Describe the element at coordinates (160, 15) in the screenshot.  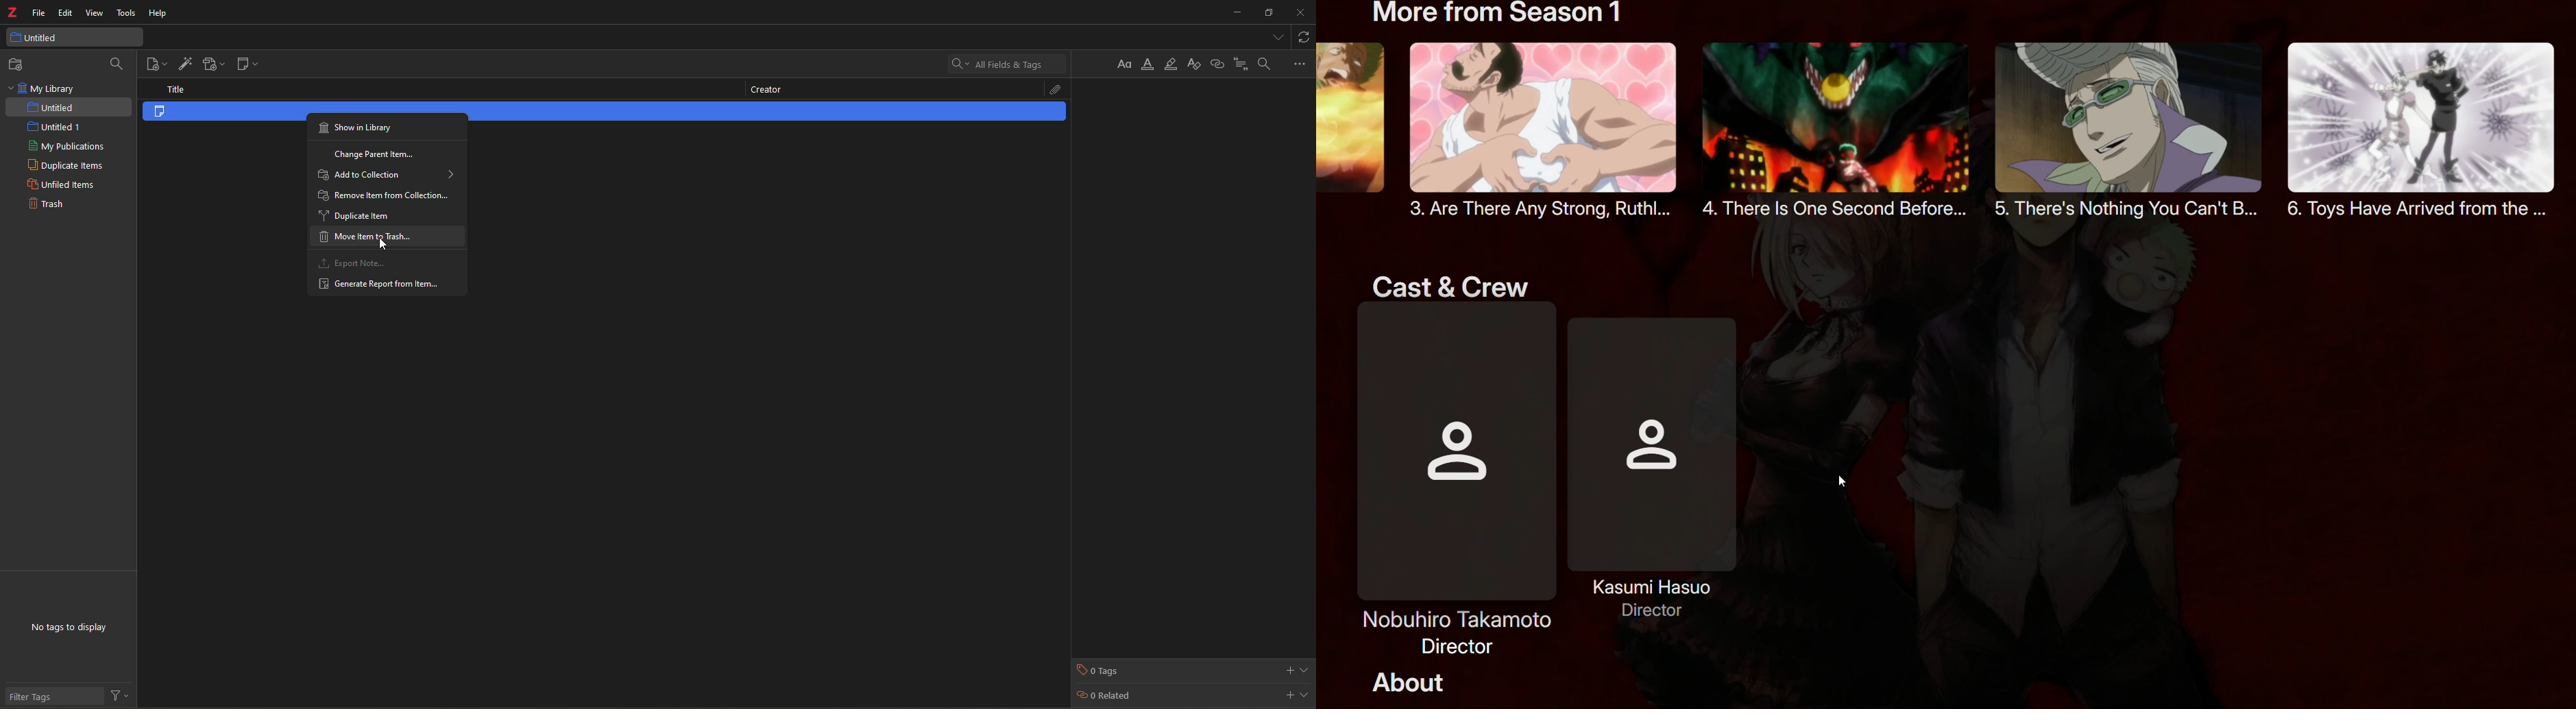
I see `help` at that location.